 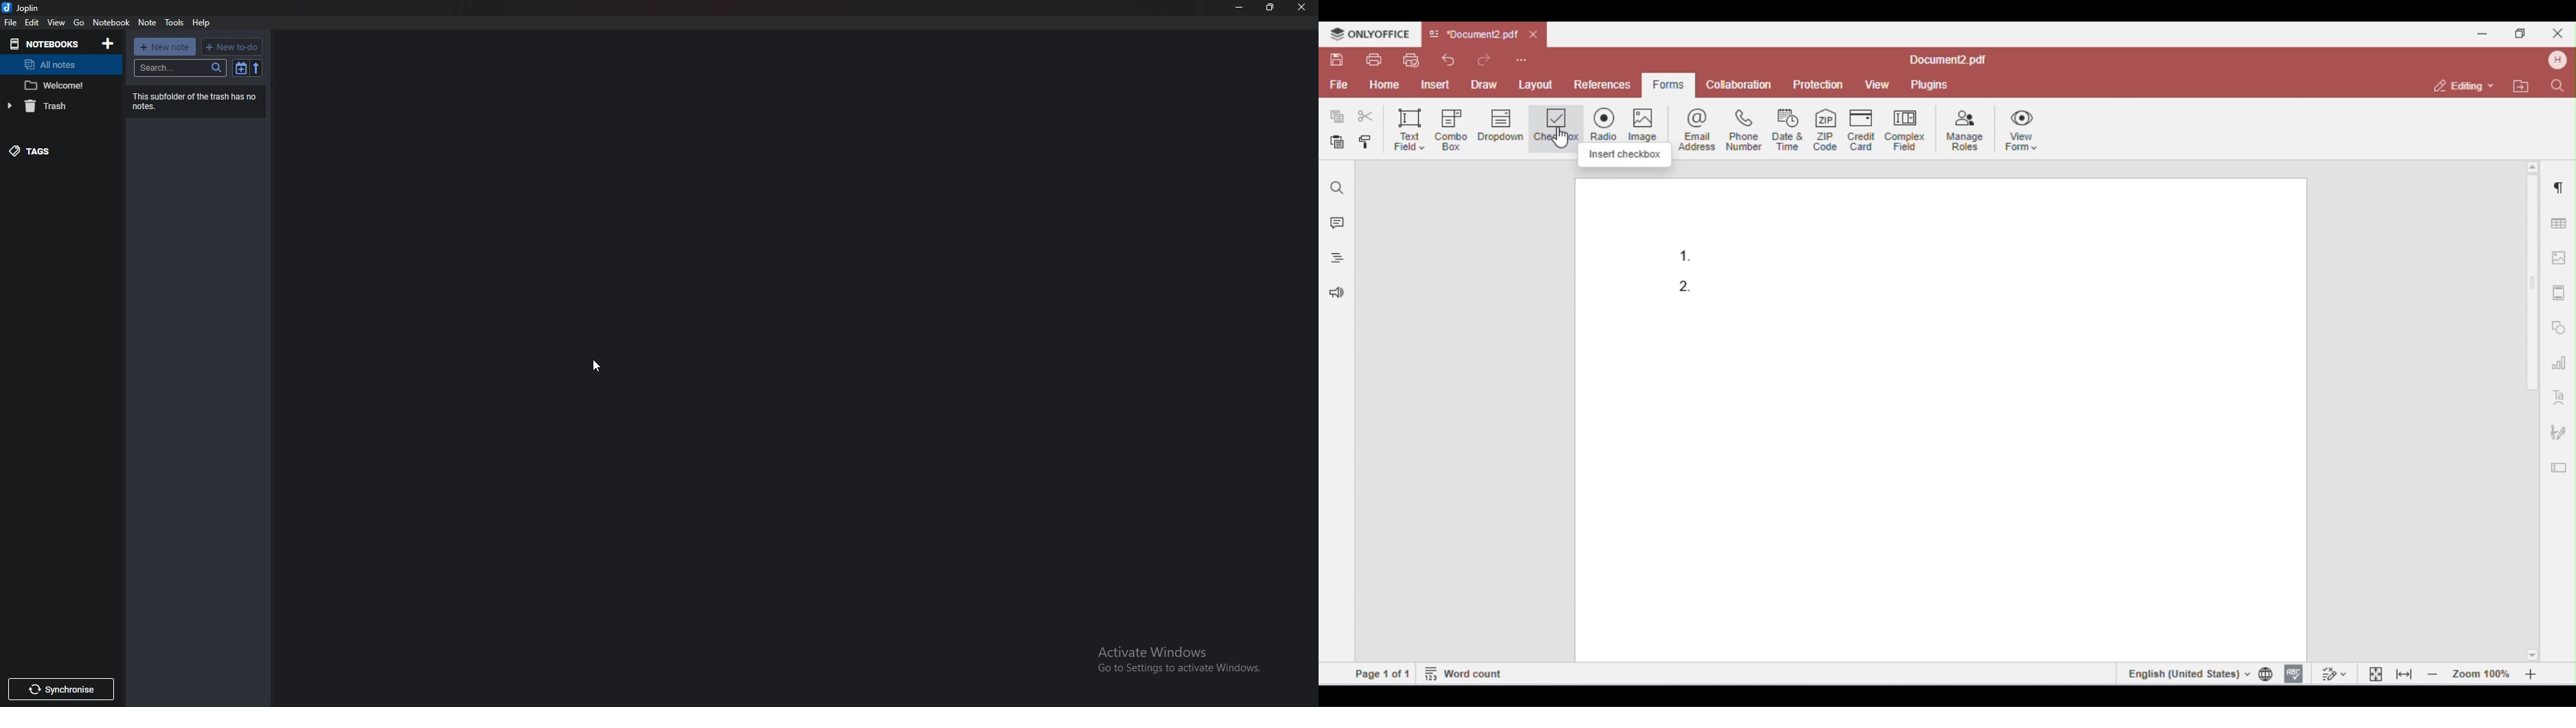 What do you see at coordinates (202, 23) in the screenshot?
I see `help` at bounding box center [202, 23].